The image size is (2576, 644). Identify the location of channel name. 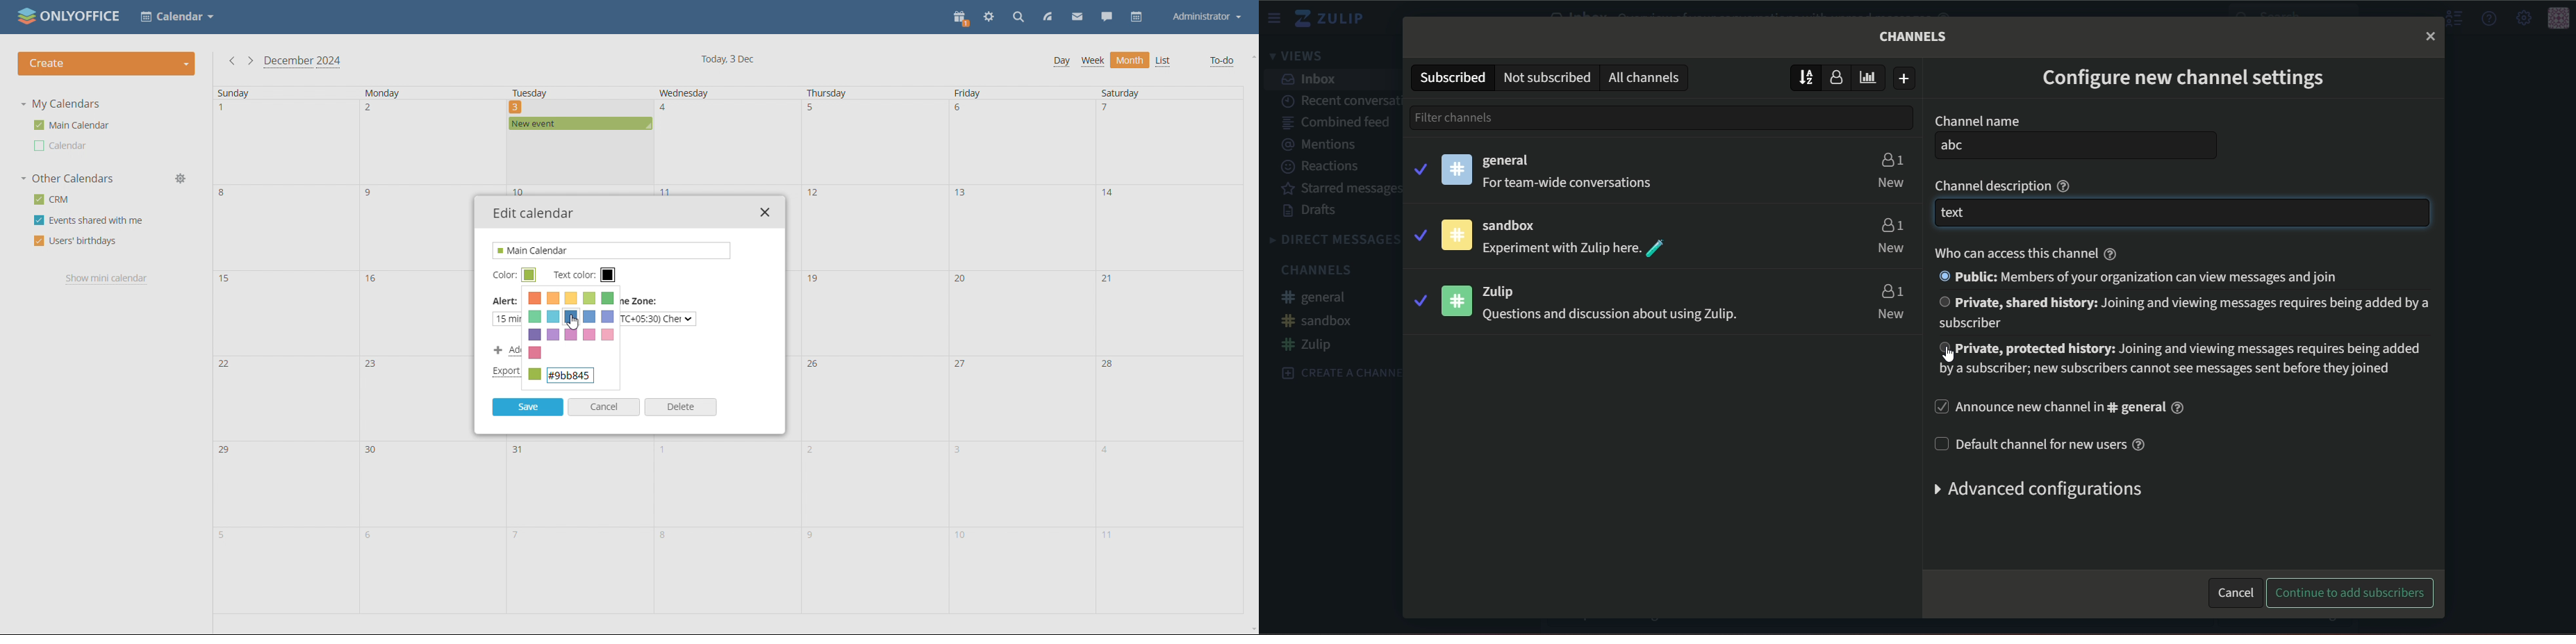
(1976, 121).